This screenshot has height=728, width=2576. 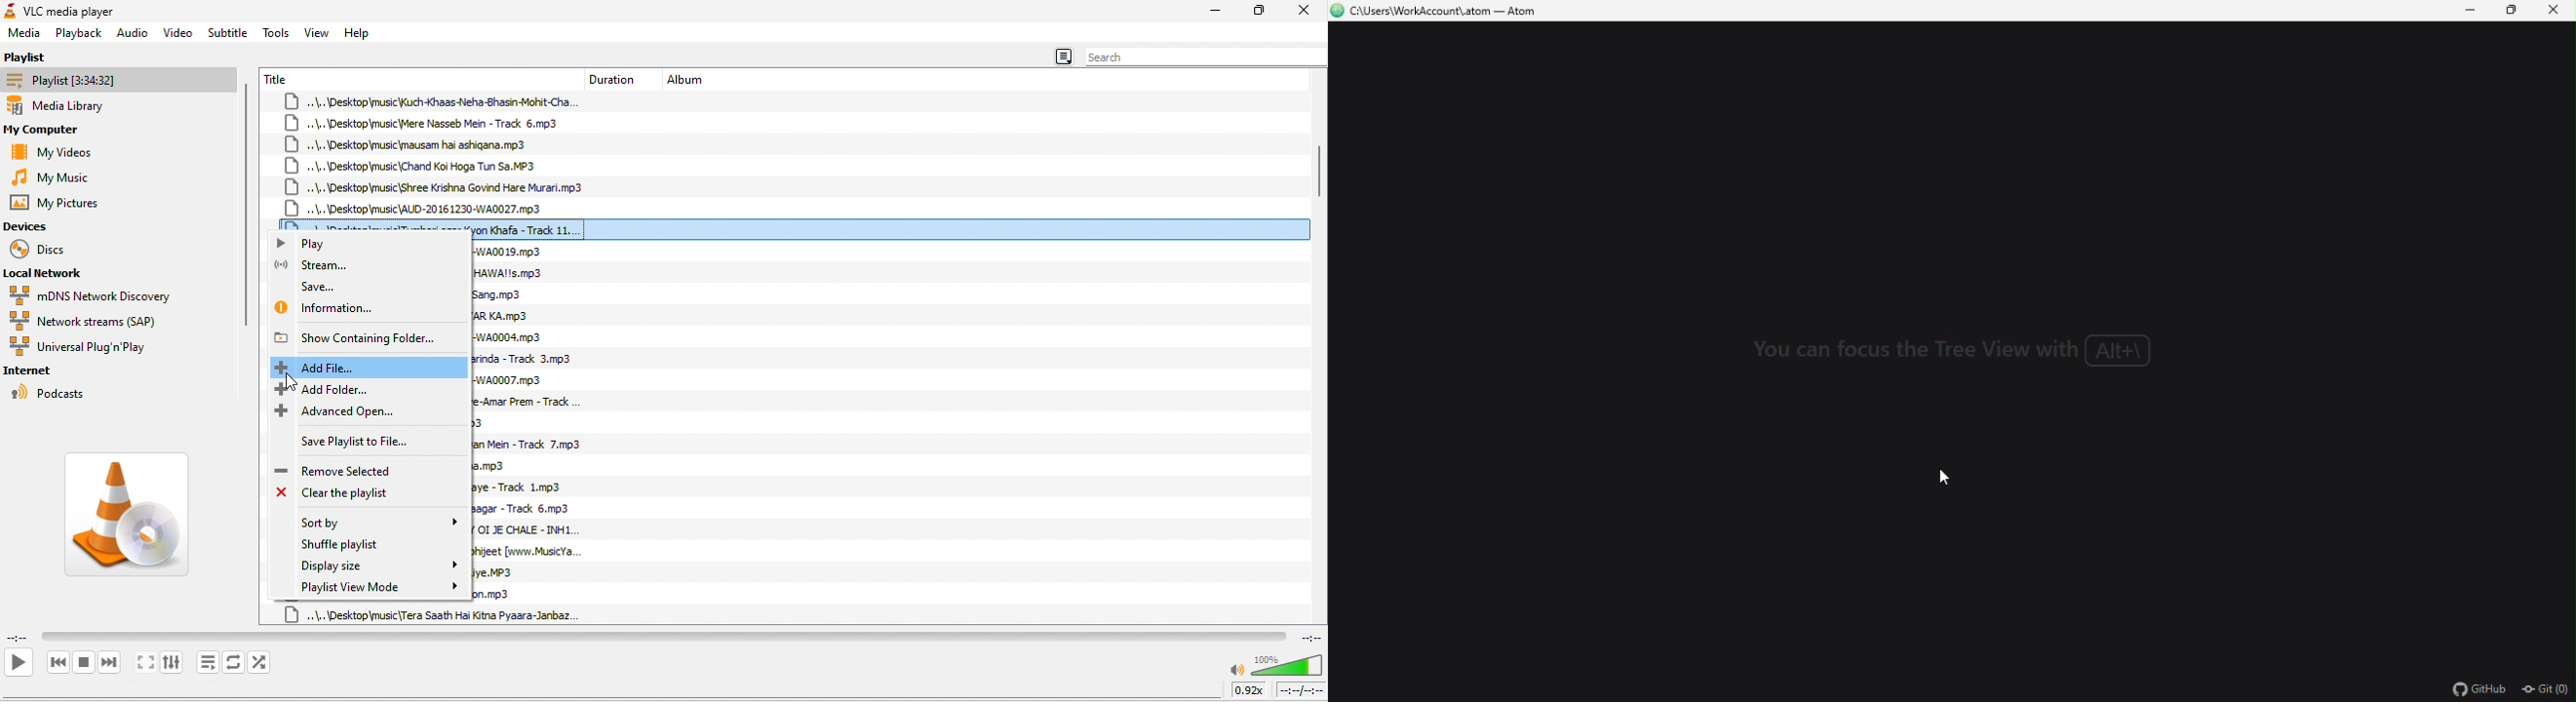 I want to click on +.\..\Desktop\music\AUD-20170113-WA0007.mp3, so click(x=516, y=379).